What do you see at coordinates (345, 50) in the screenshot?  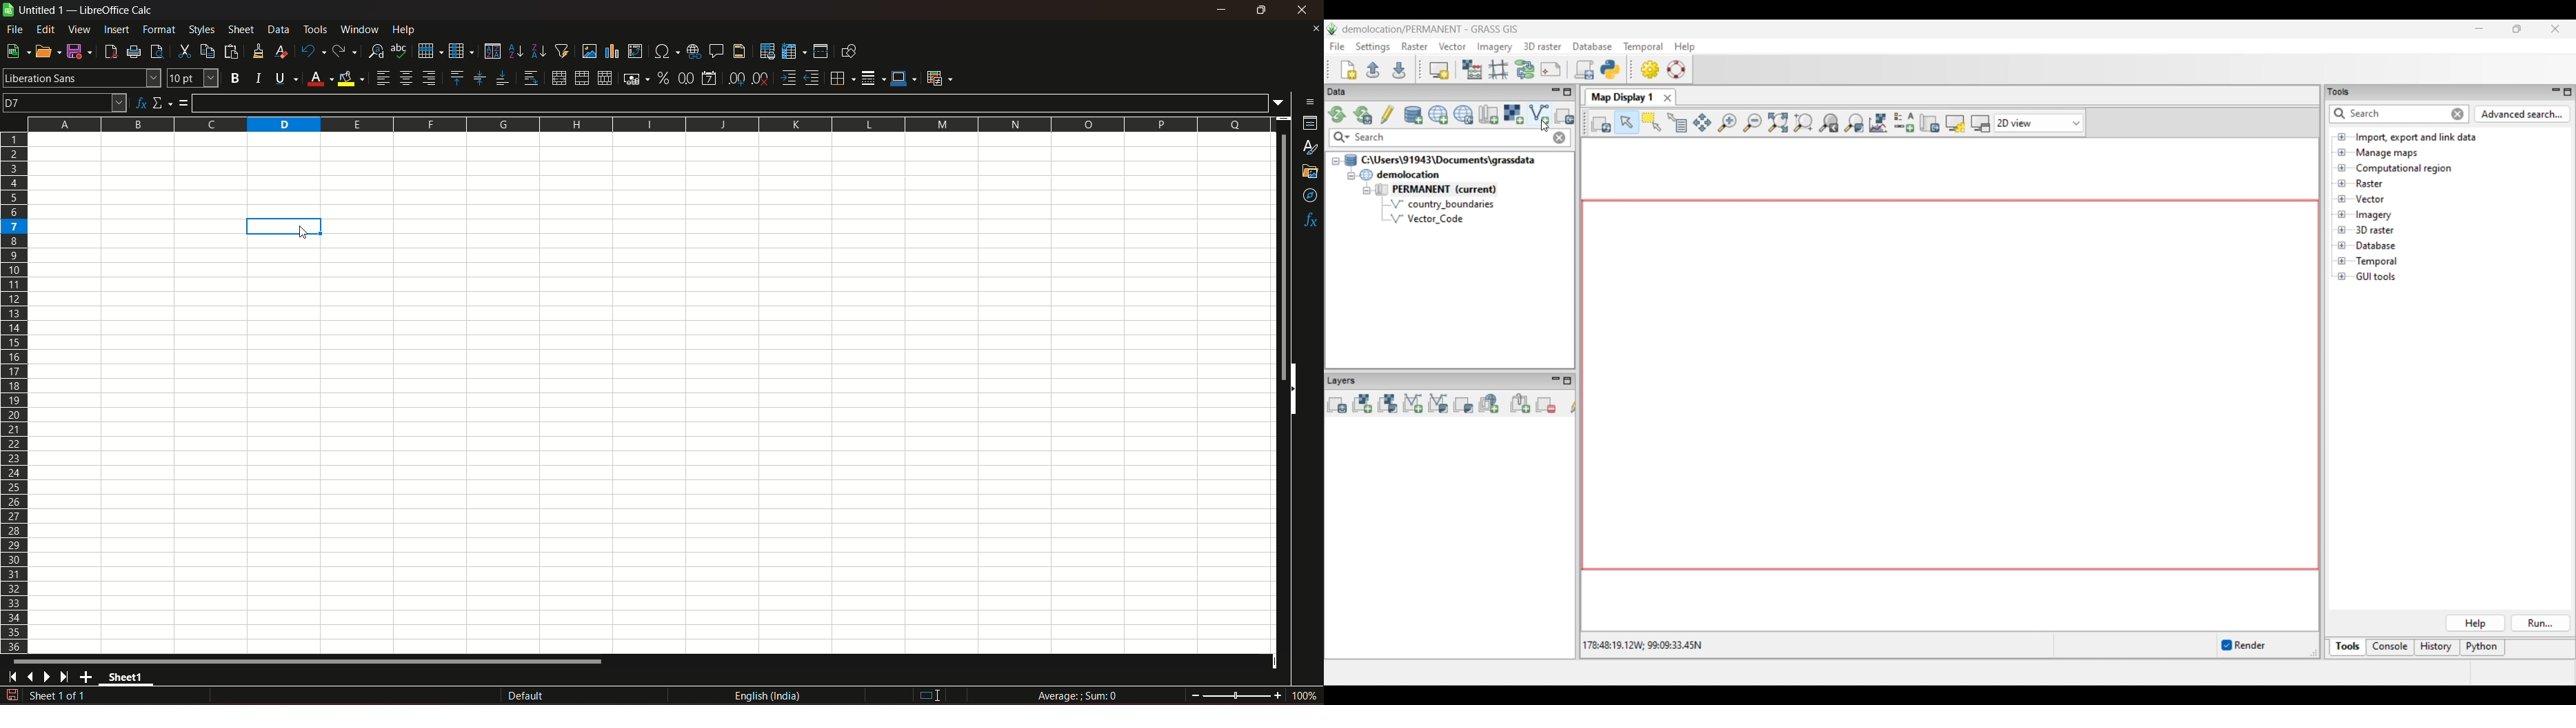 I see `redo` at bounding box center [345, 50].